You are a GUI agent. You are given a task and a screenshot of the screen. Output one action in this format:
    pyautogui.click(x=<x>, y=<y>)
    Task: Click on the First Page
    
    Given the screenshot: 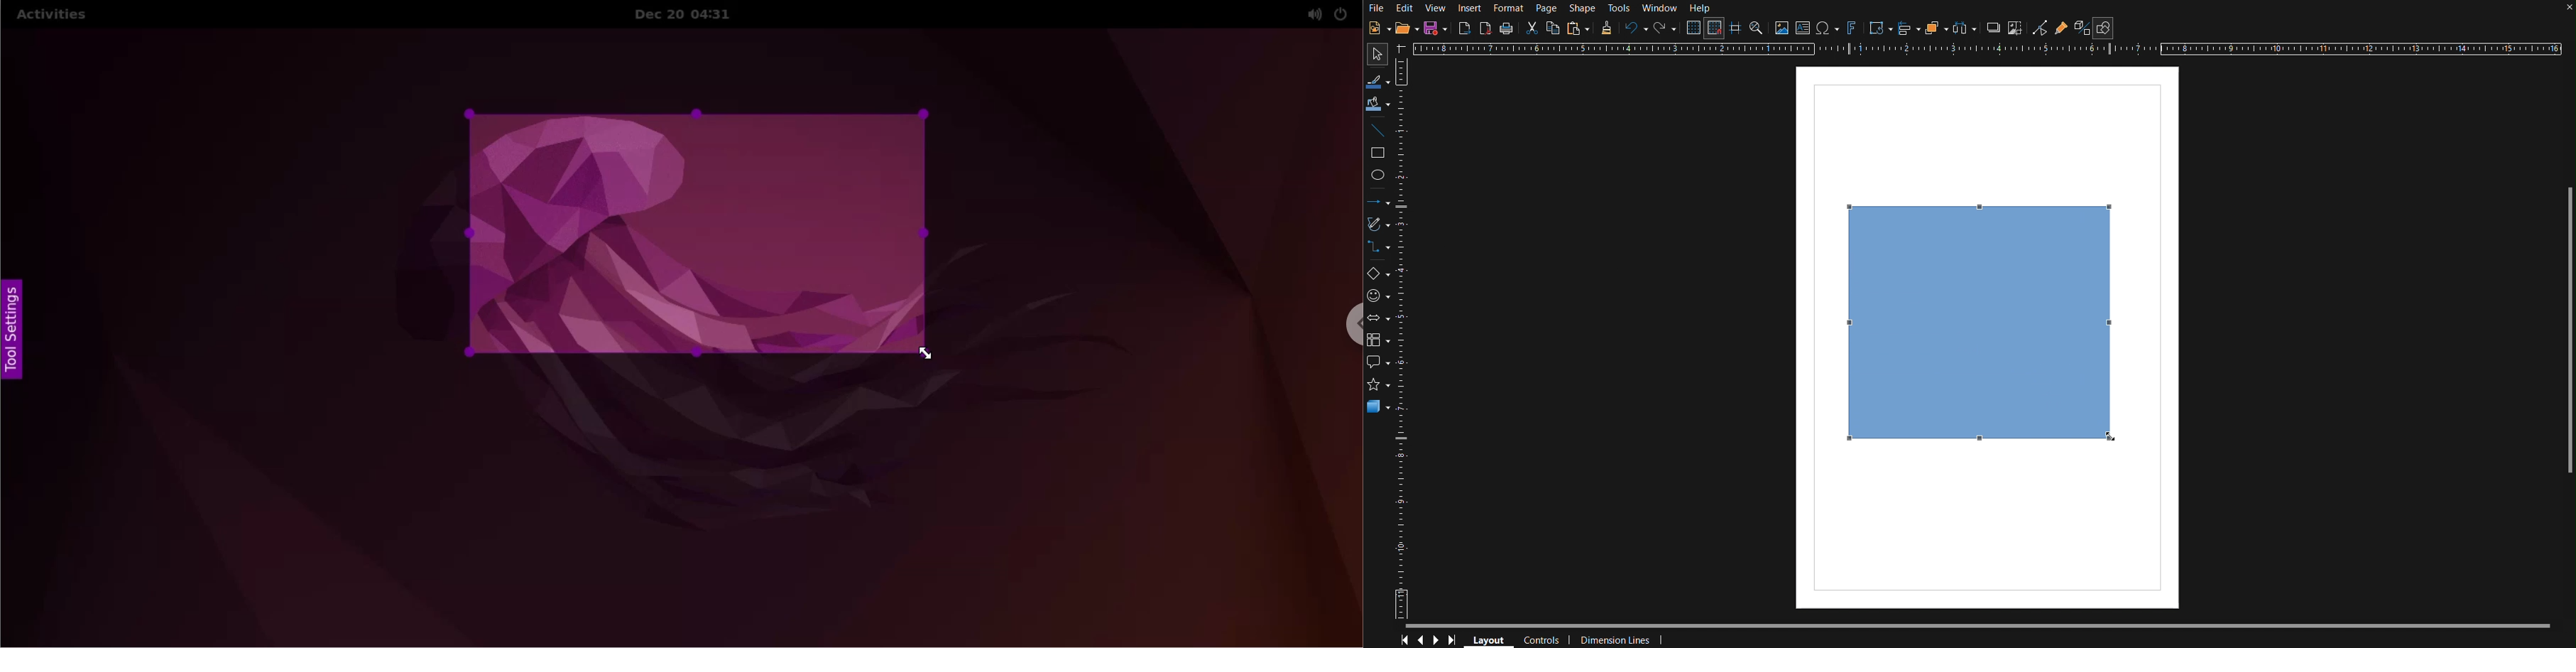 What is the action you would take?
    pyautogui.click(x=1402, y=640)
    